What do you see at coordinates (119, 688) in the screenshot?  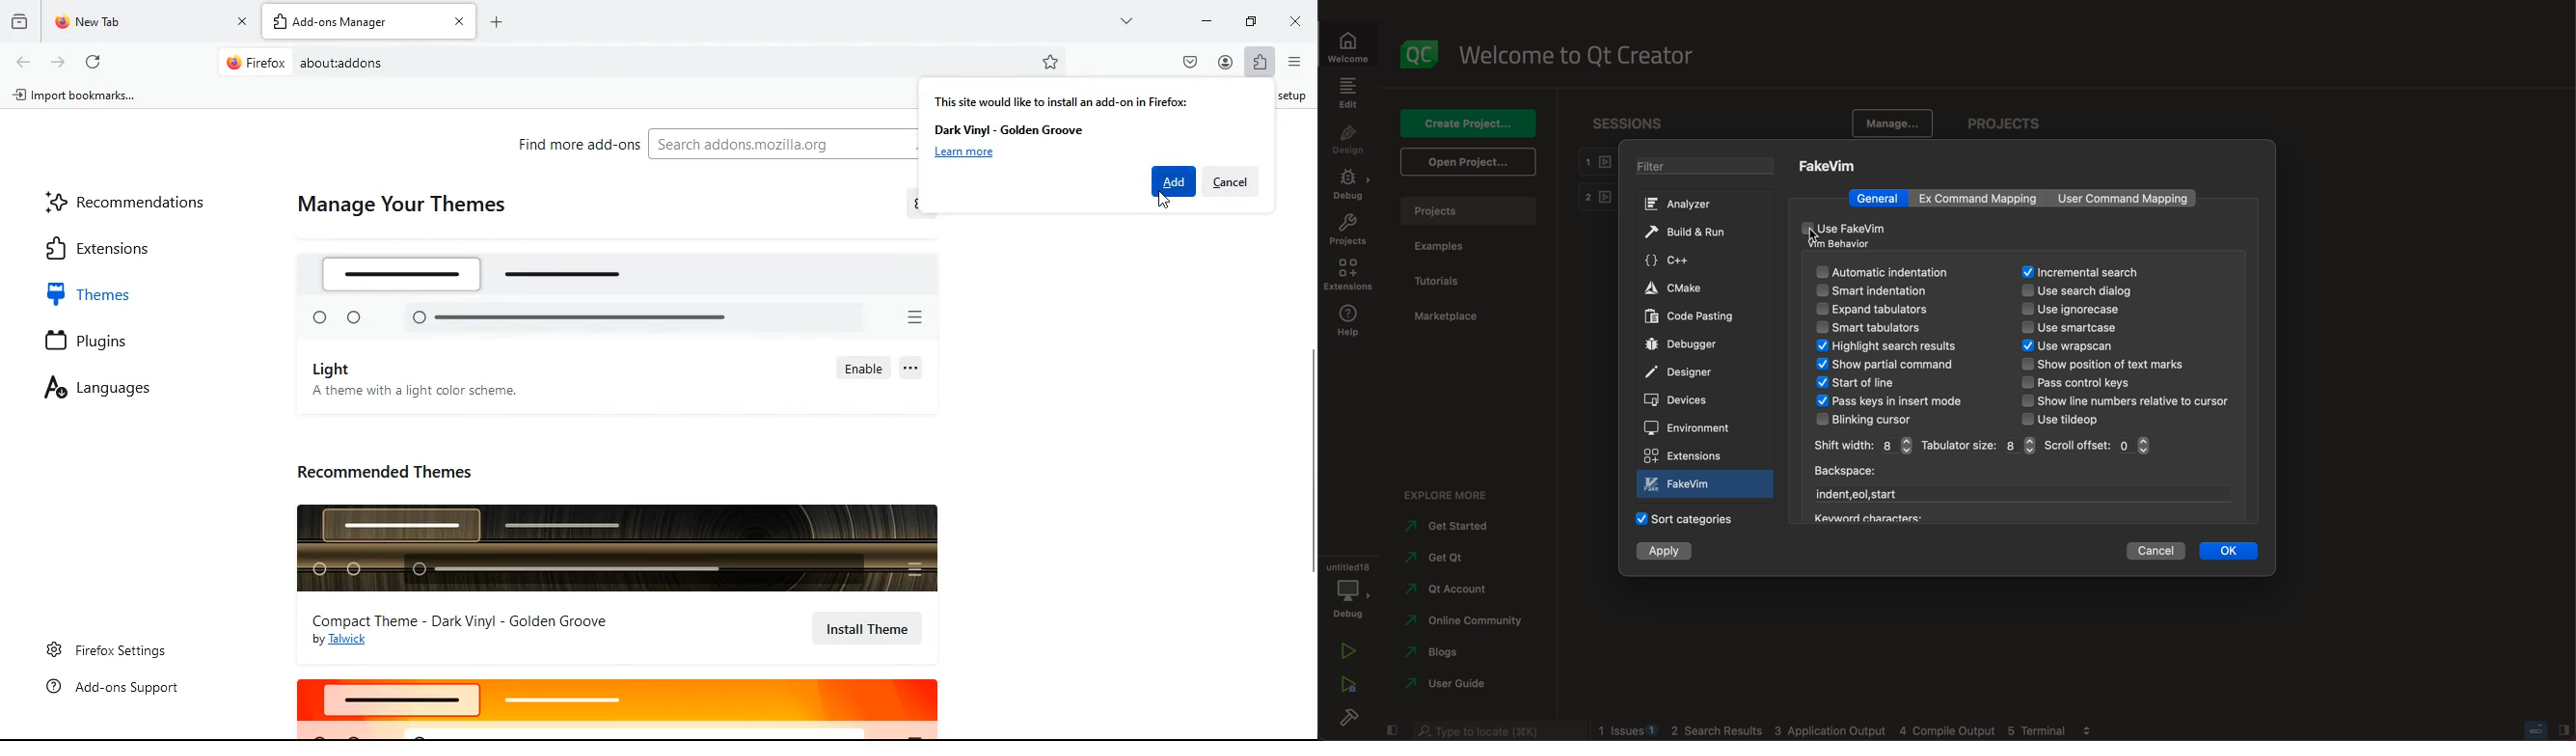 I see `add-ons support` at bounding box center [119, 688].